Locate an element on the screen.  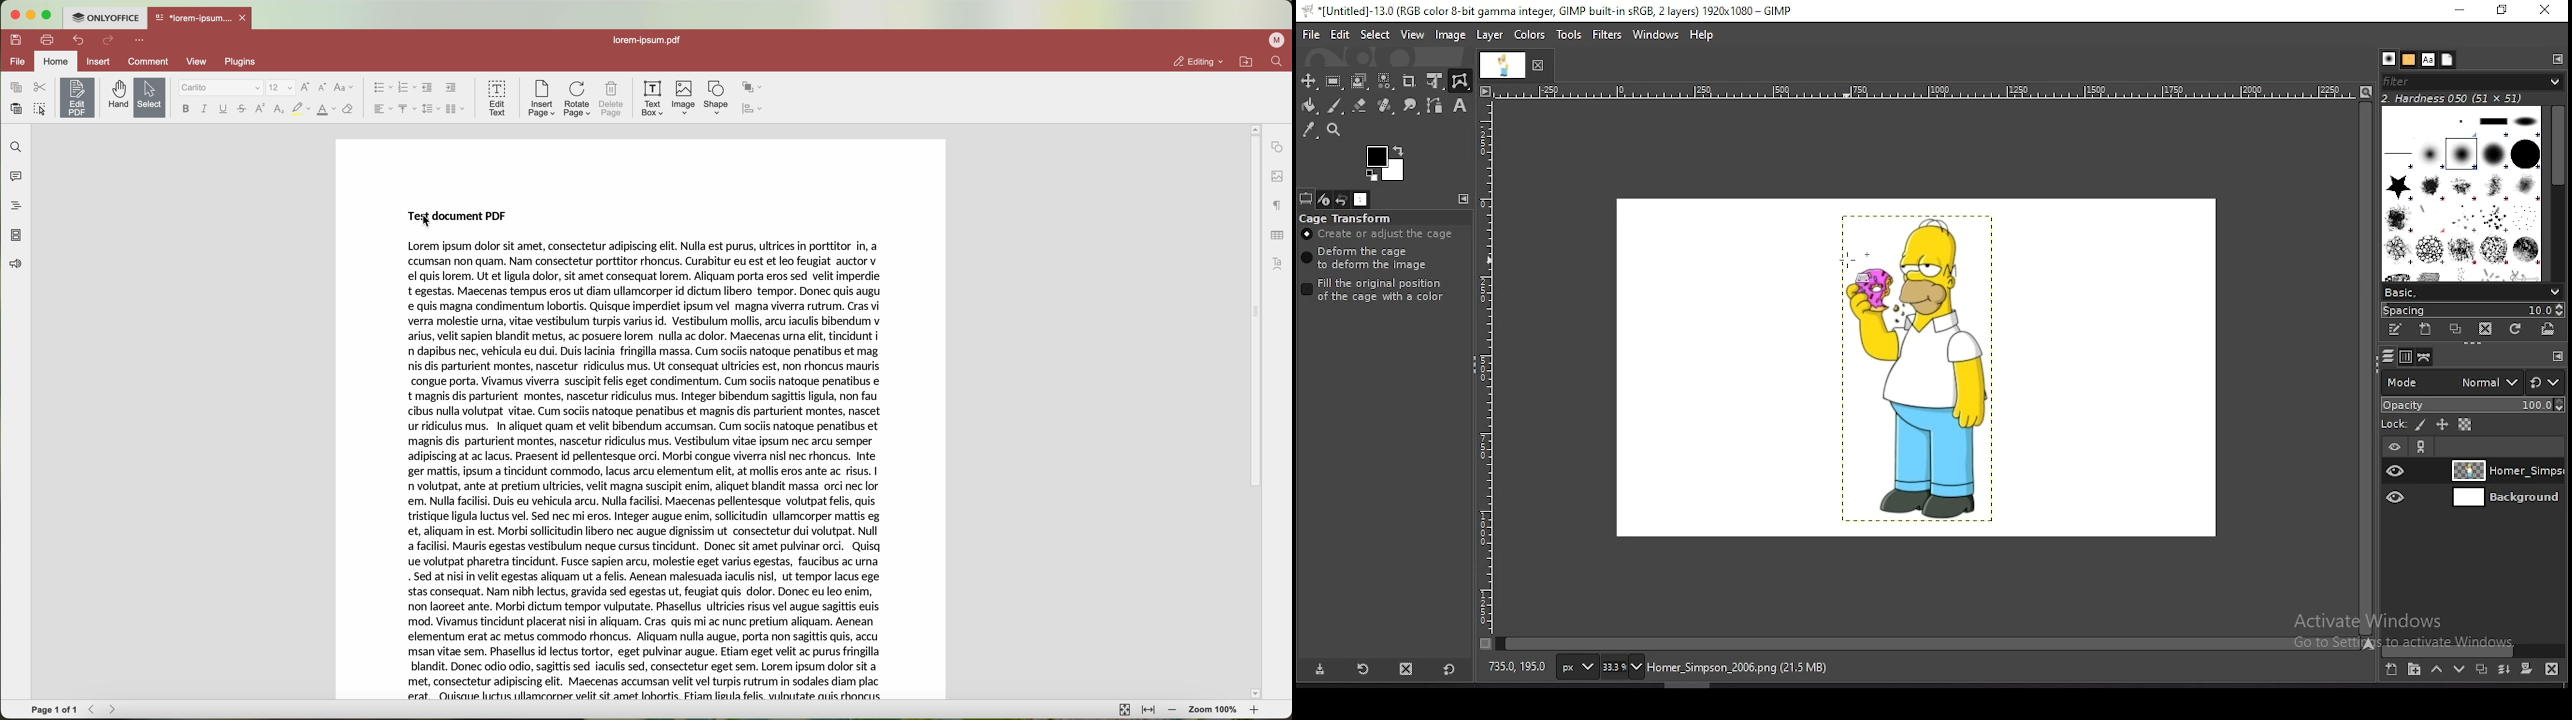
cut is located at coordinates (39, 87).